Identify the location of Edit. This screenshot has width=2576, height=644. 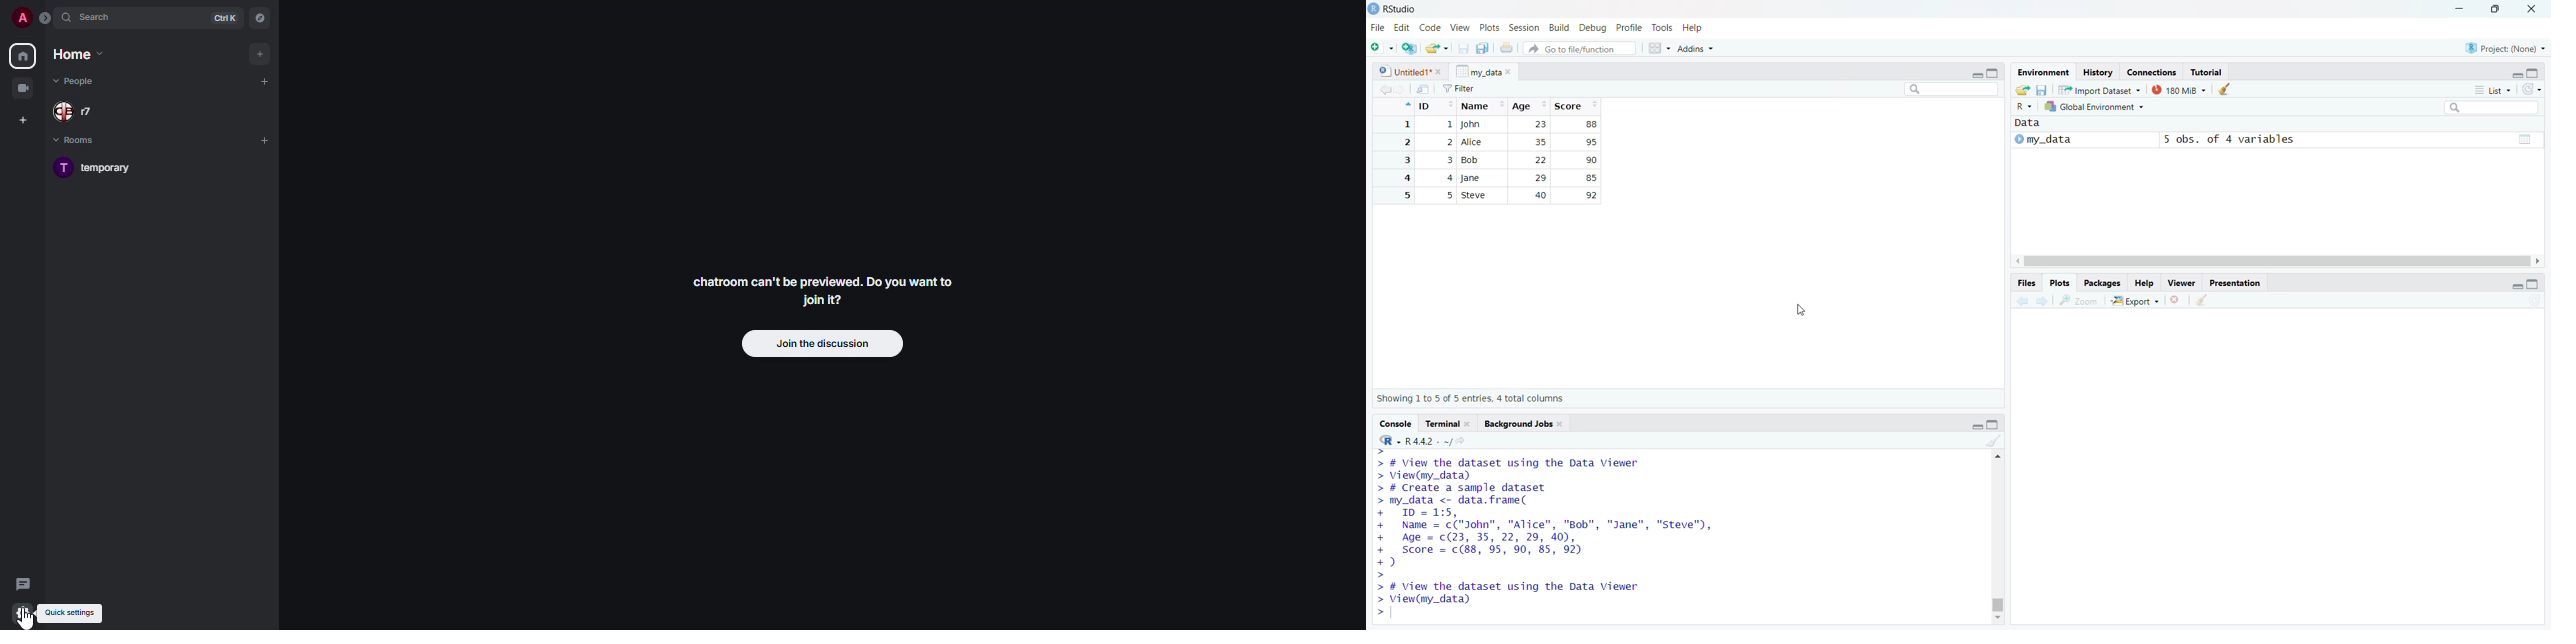
(1403, 28).